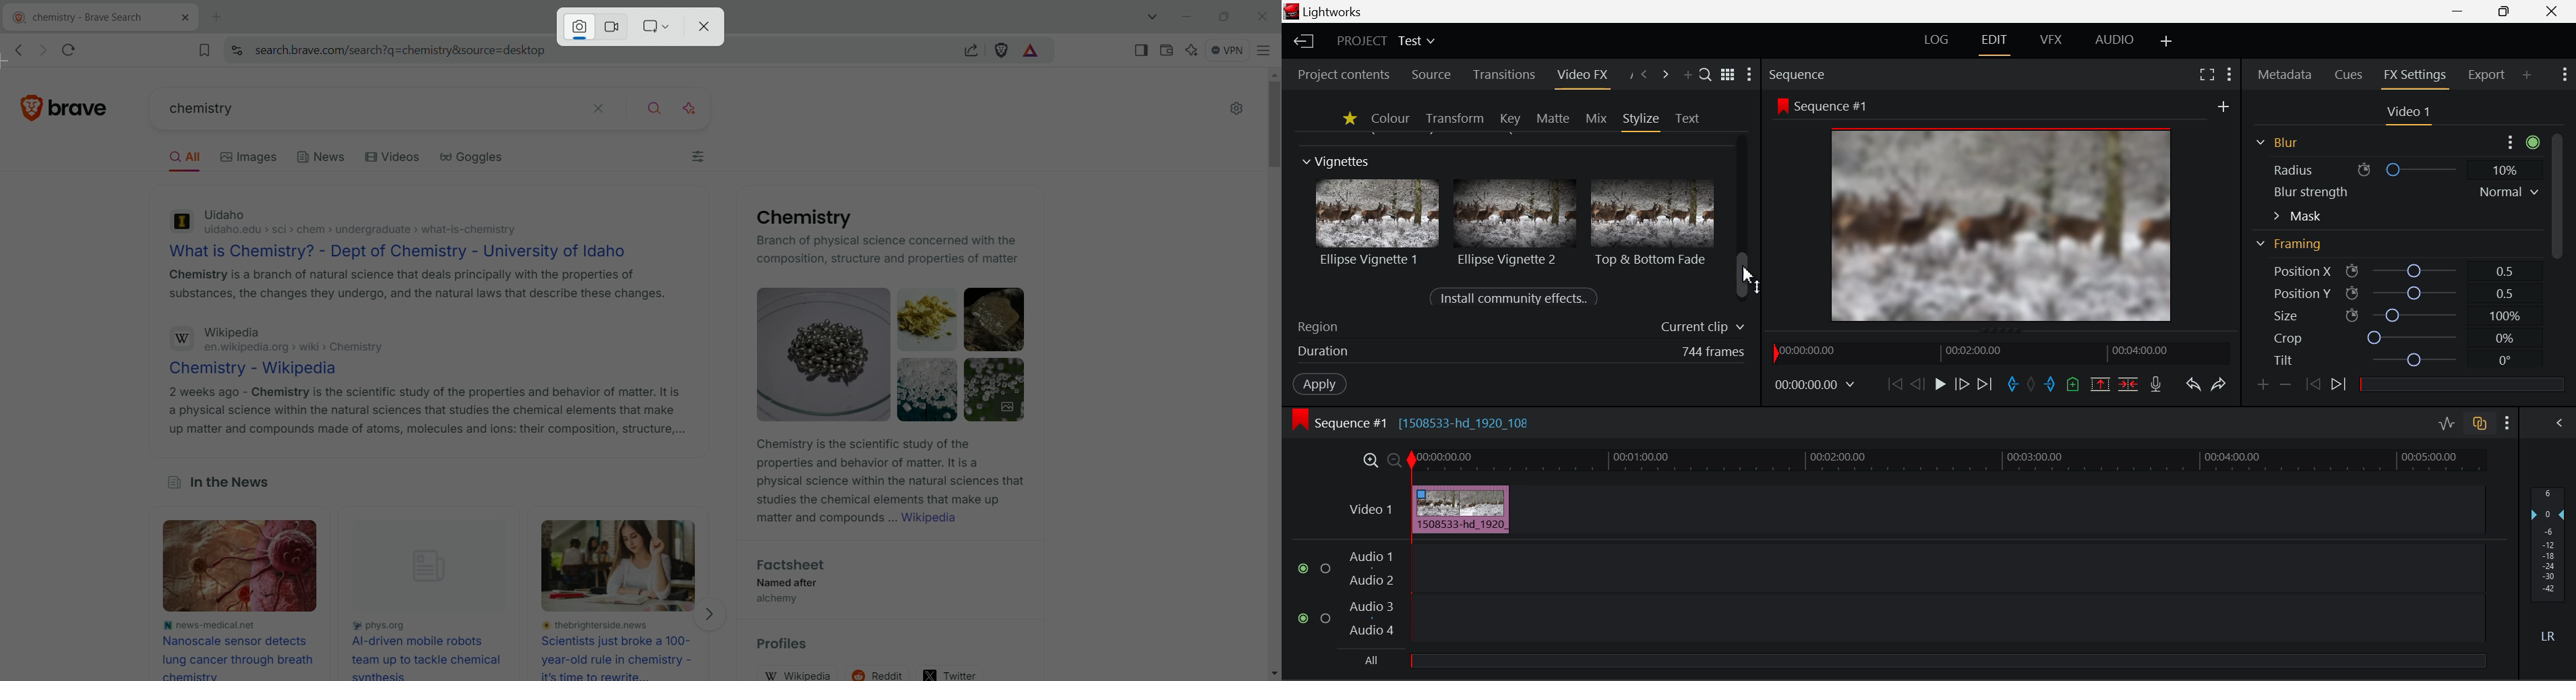 The width and height of the screenshot is (2576, 700). What do you see at coordinates (1460, 510) in the screenshot?
I see `Cursor DRAG_TO Effect on Clip` at bounding box center [1460, 510].